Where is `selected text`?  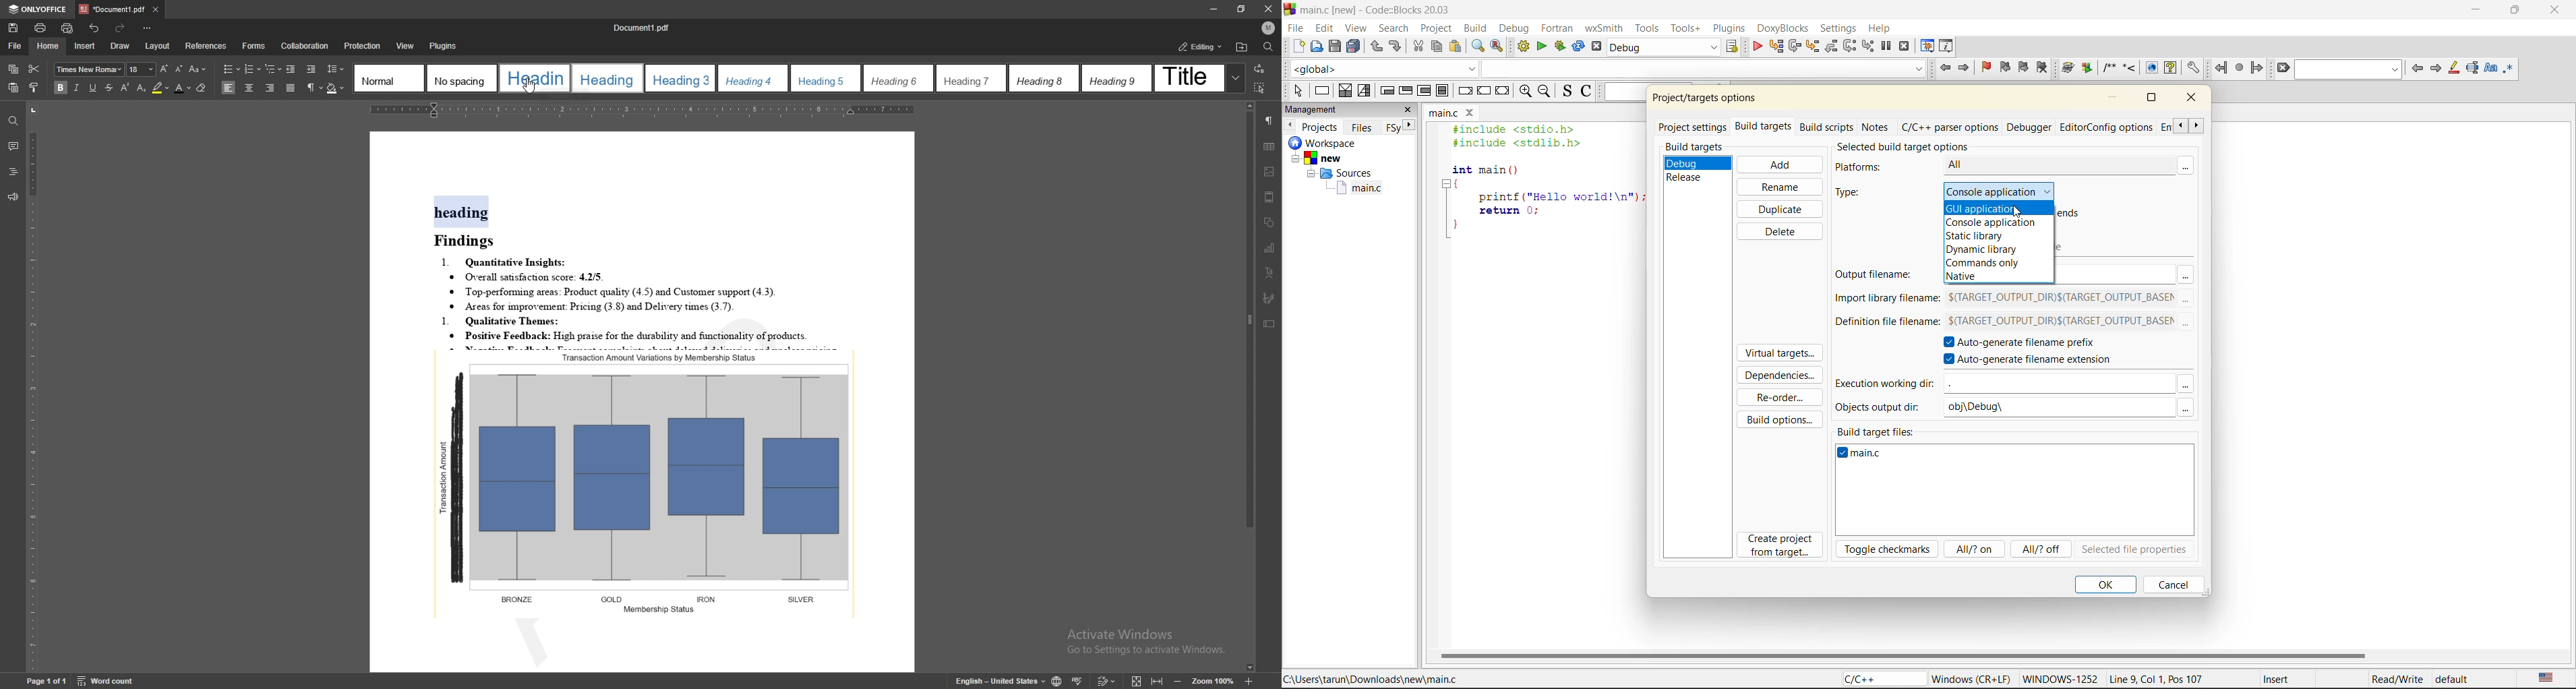 selected text is located at coordinates (2473, 69).